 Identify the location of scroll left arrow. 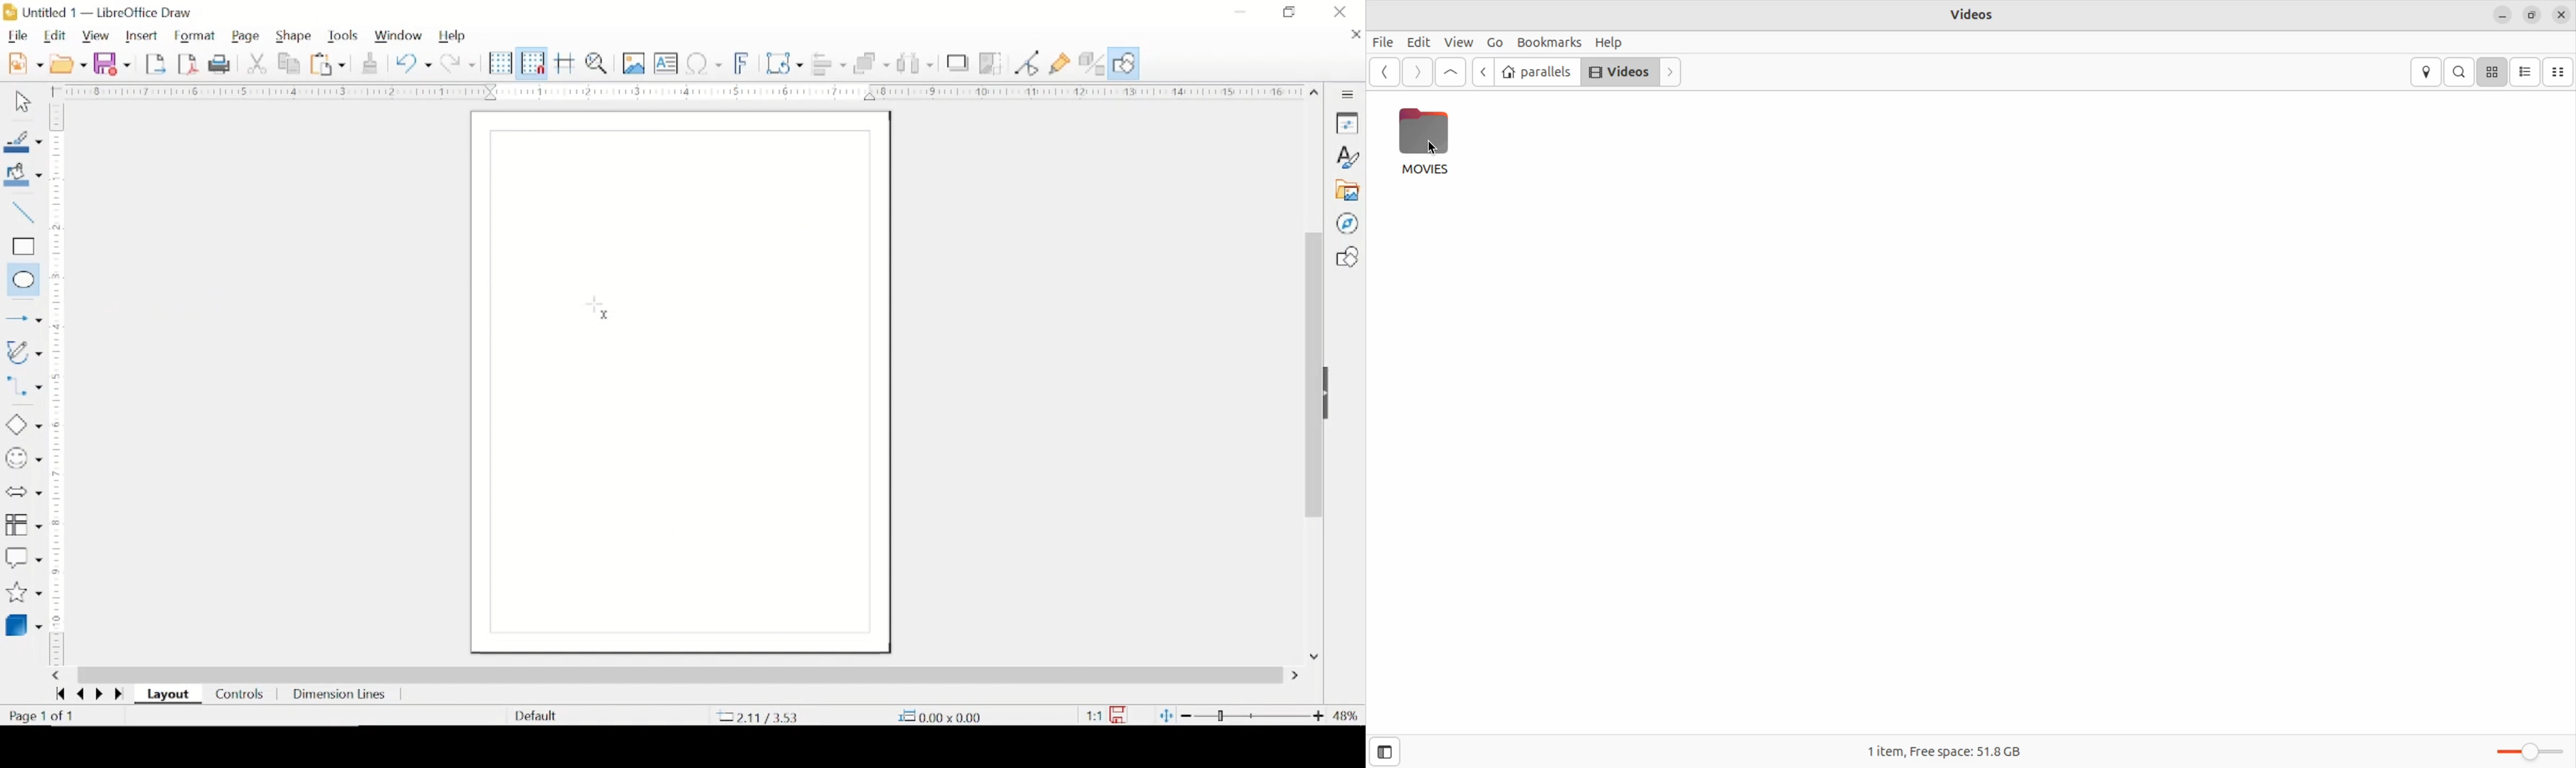
(59, 676).